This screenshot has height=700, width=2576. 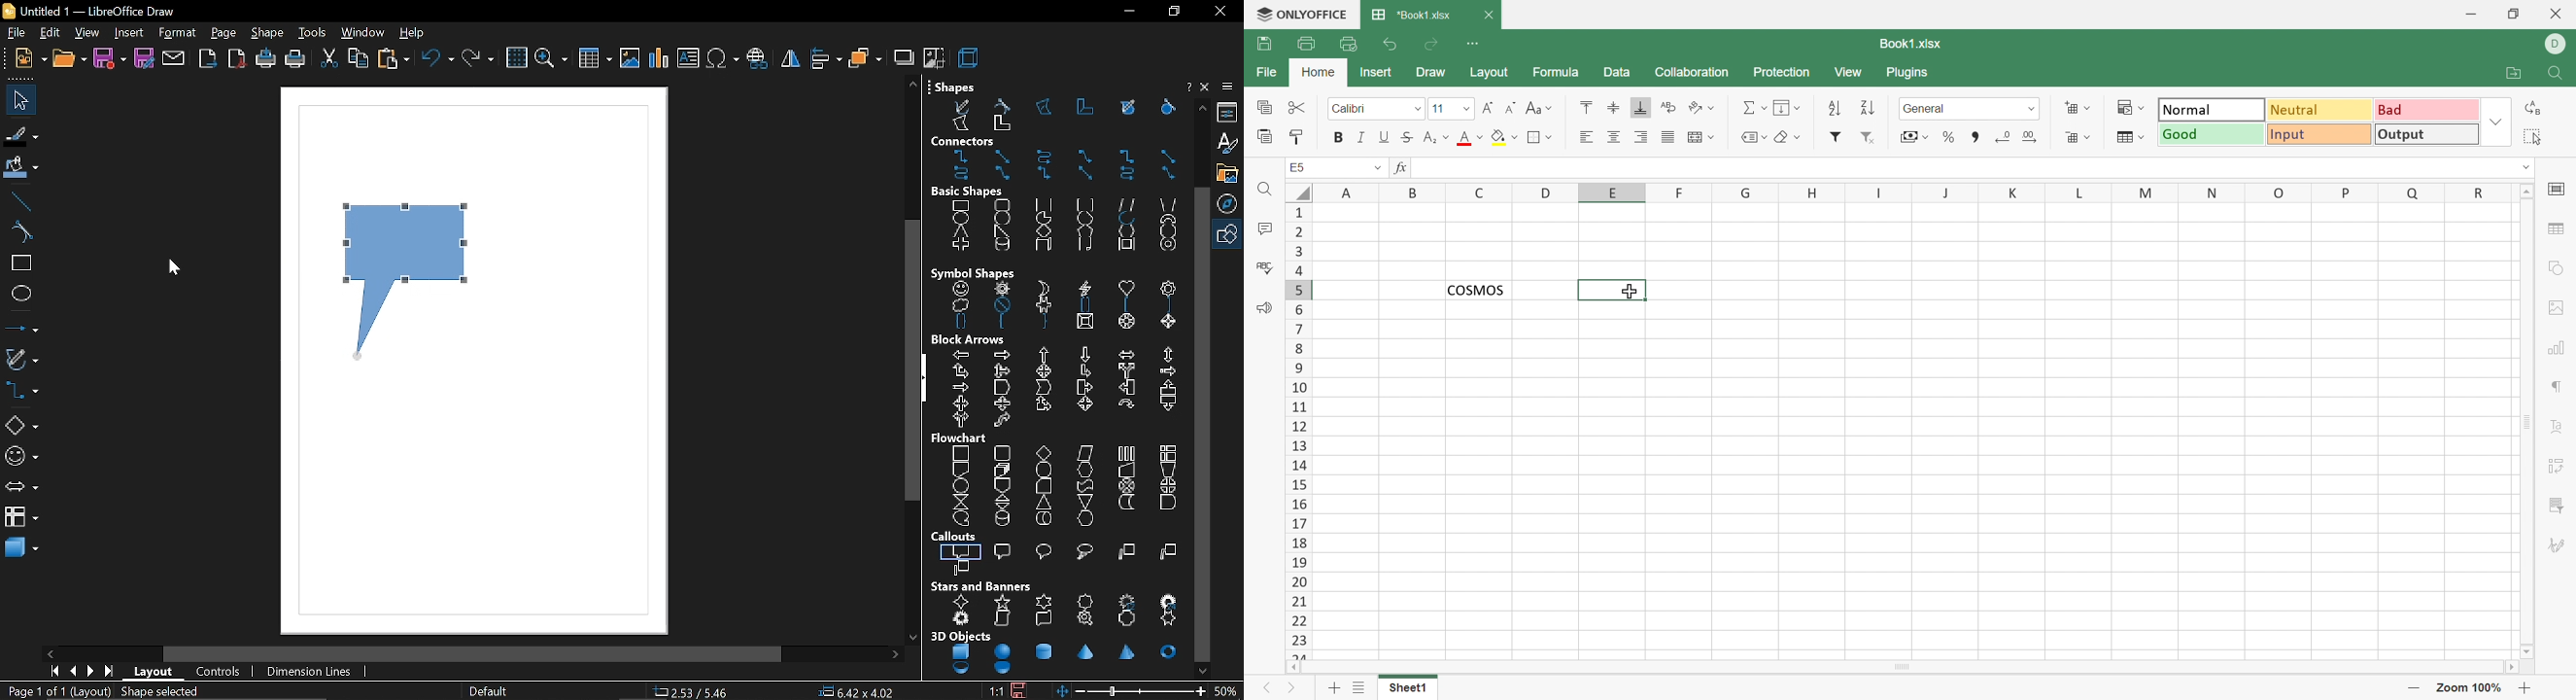 What do you see at coordinates (1083, 204) in the screenshot?
I see `rounded square` at bounding box center [1083, 204].